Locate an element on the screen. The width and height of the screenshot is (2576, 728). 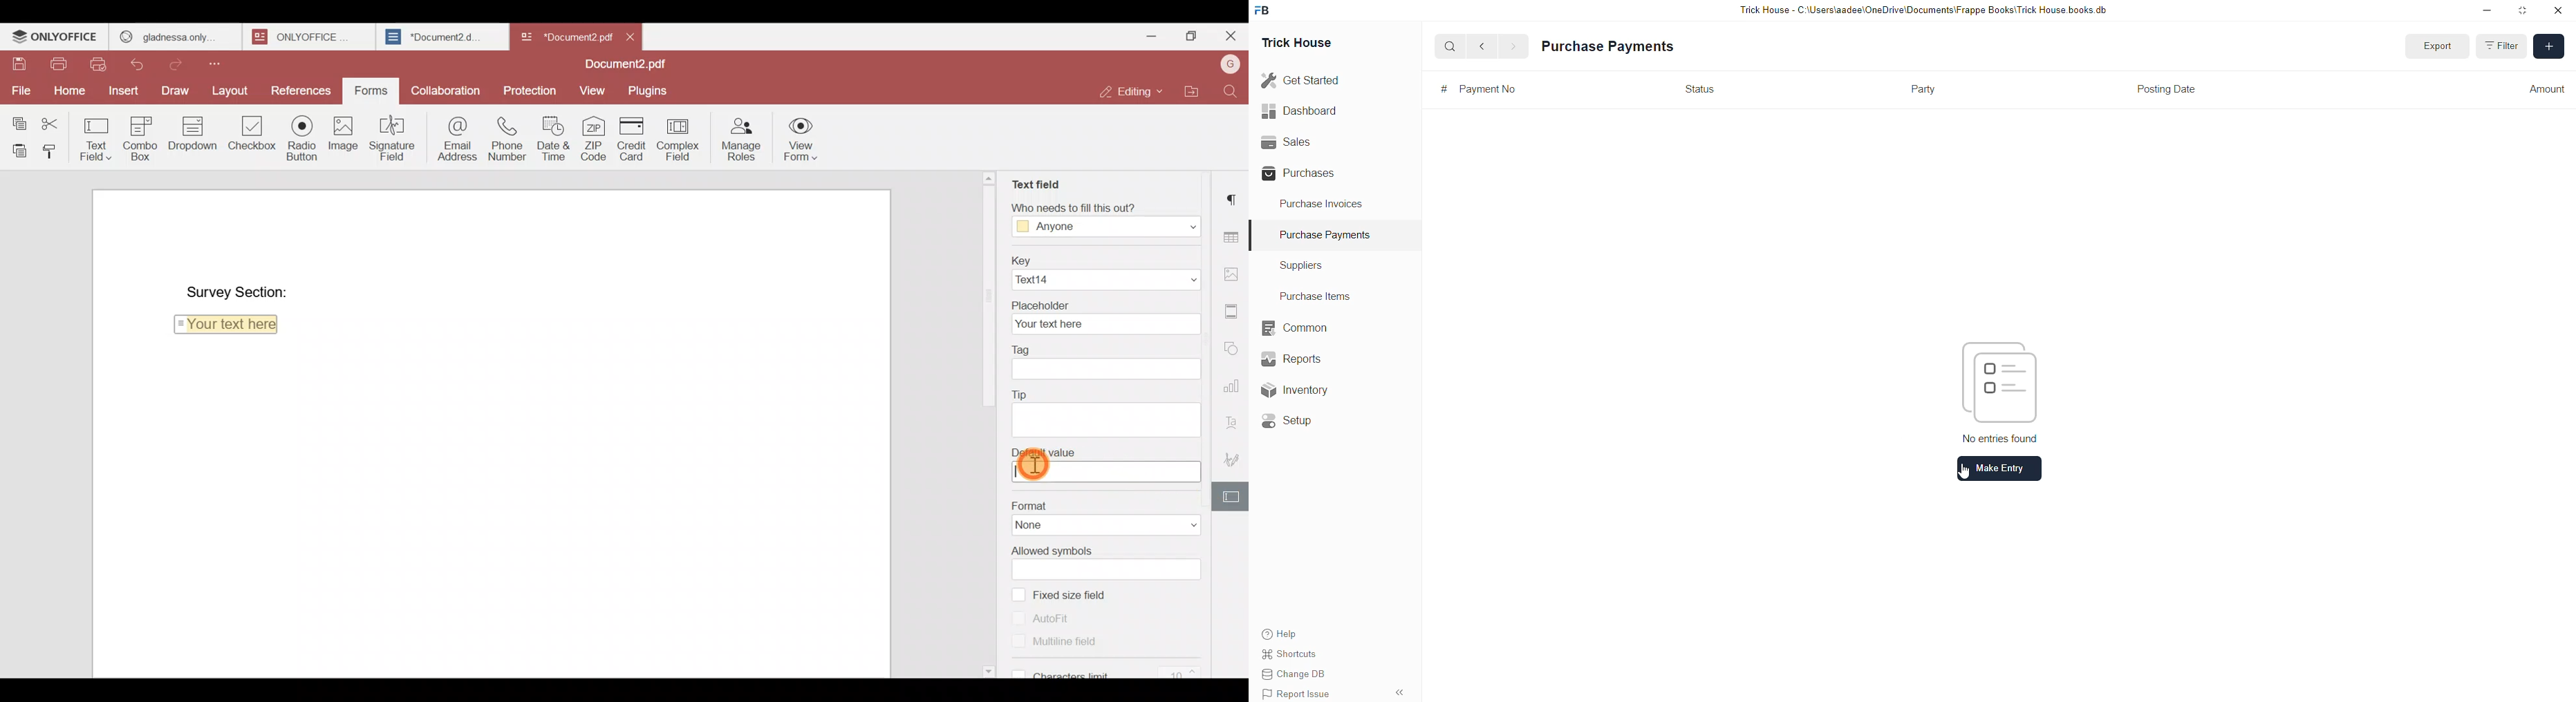
Document2.pdf is located at coordinates (621, 65).